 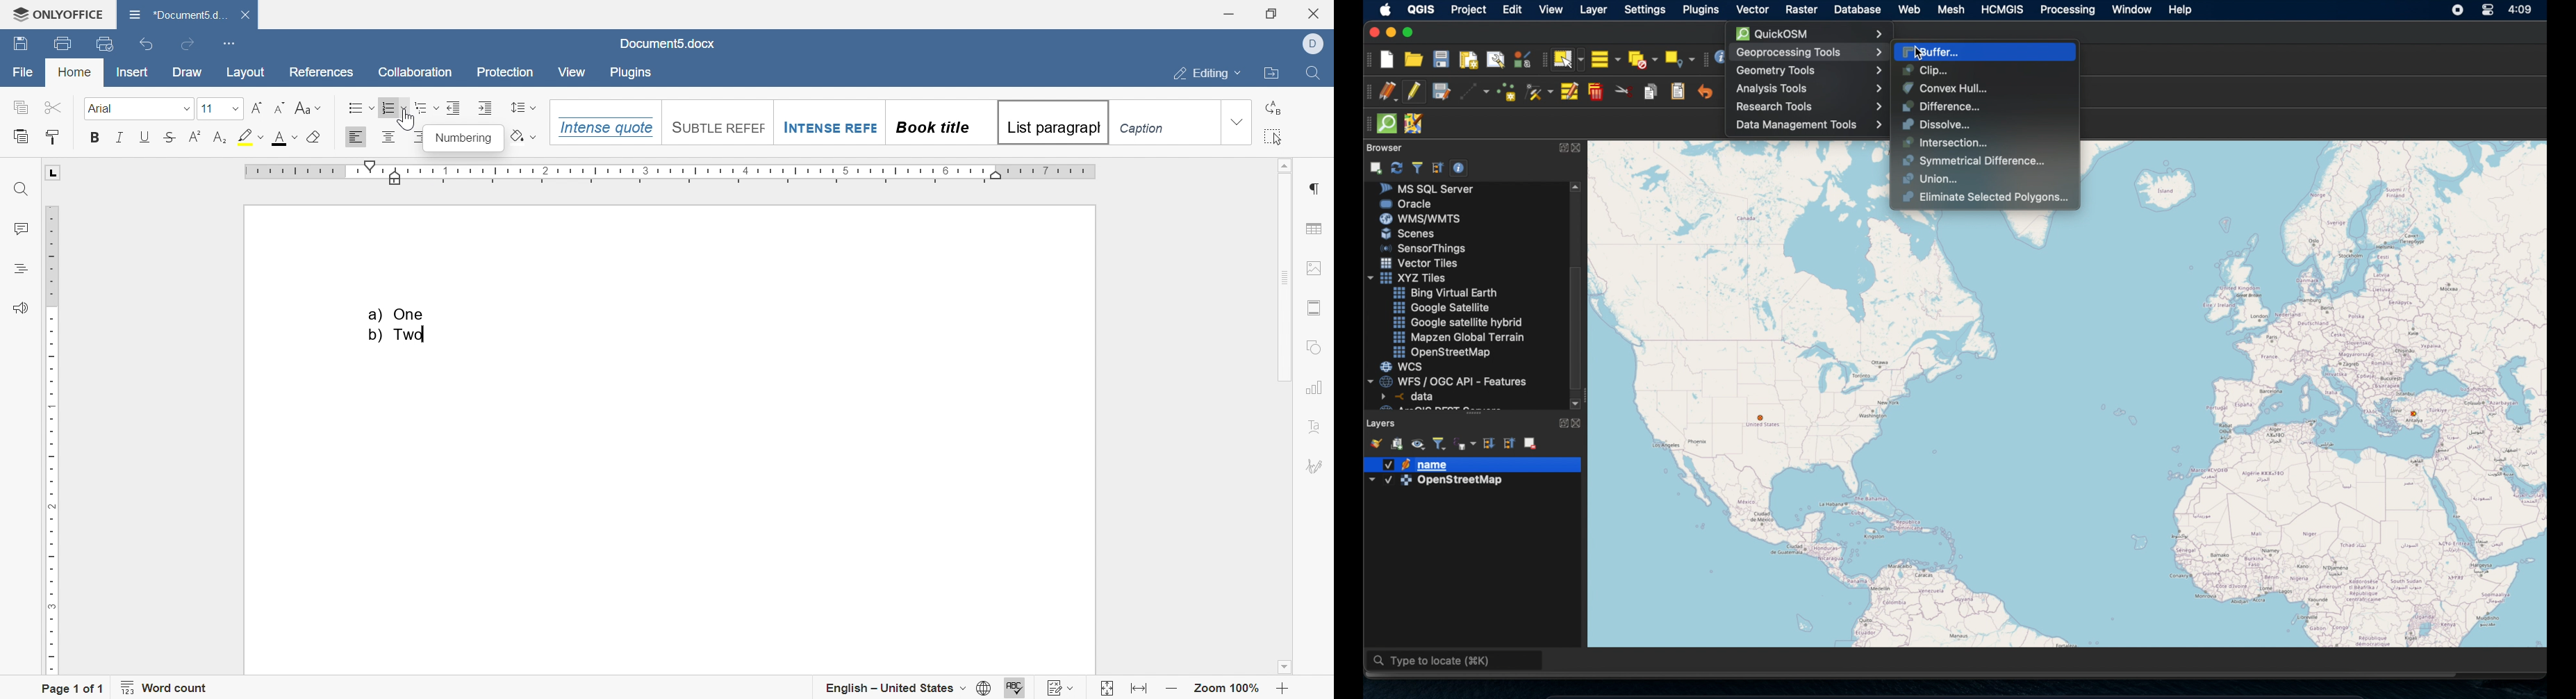 I want to click on minimize, so click(x=1390, y=32).